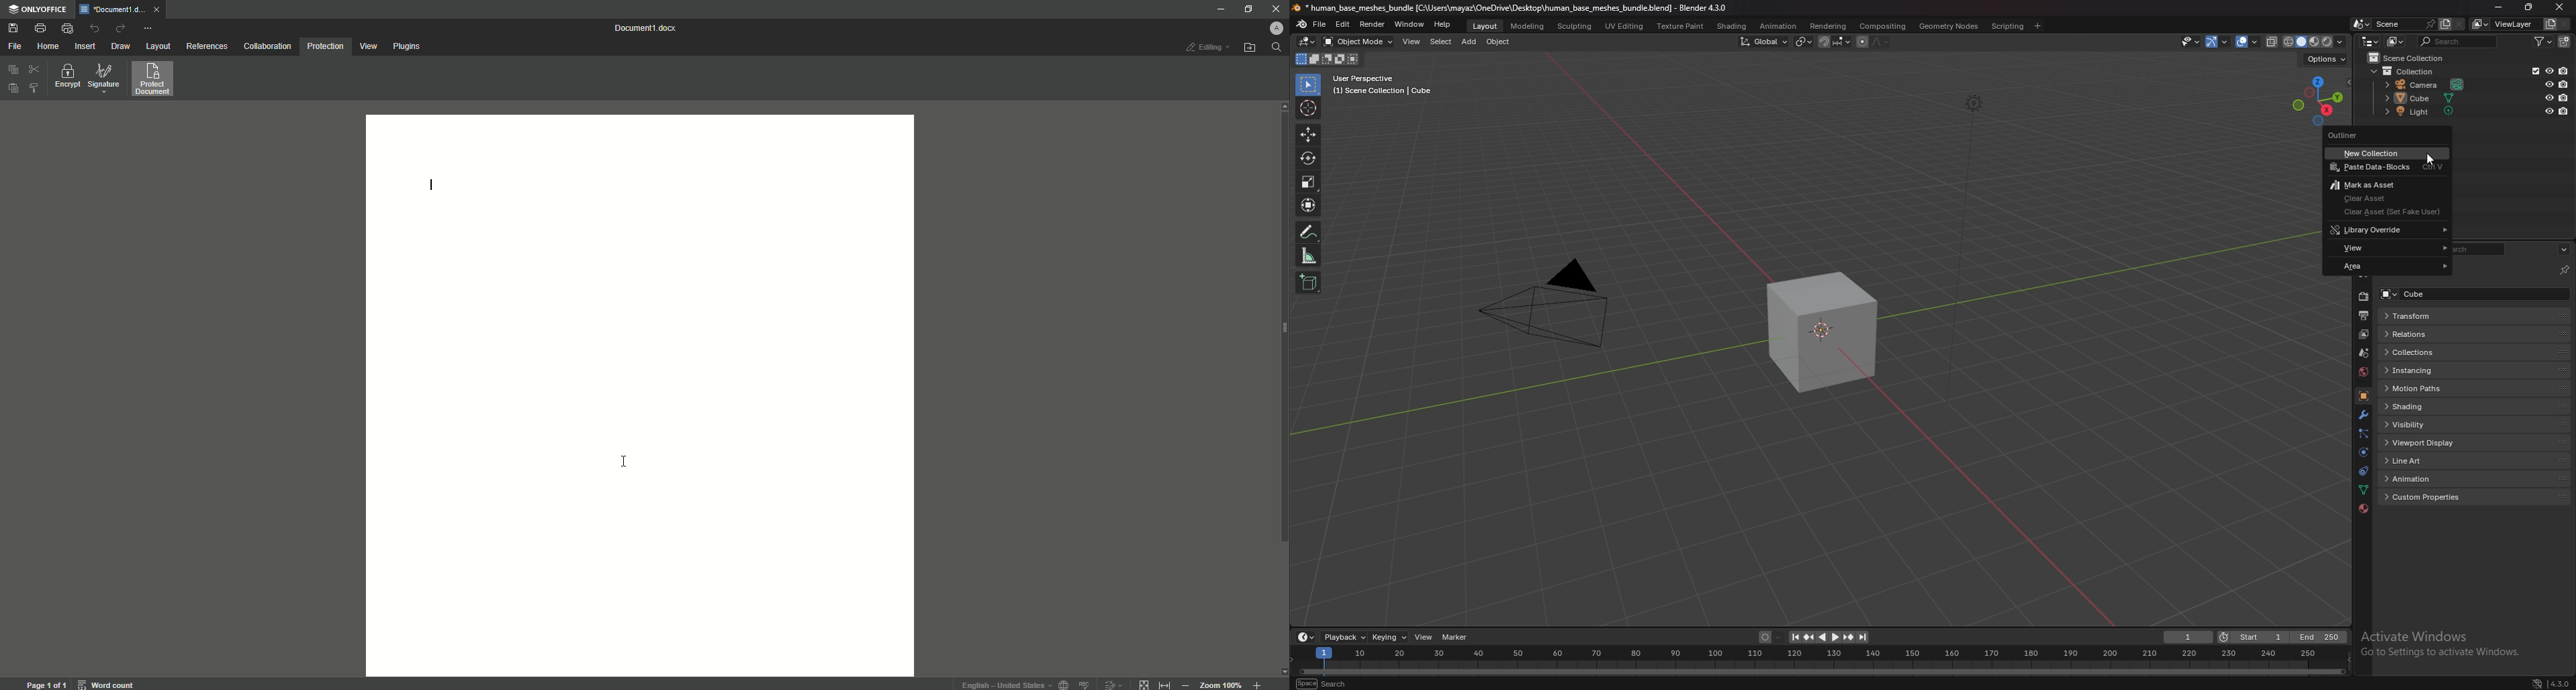 The width and height of the screenshot is (2576, 700). I want to click on Draw, so click(122, 46).